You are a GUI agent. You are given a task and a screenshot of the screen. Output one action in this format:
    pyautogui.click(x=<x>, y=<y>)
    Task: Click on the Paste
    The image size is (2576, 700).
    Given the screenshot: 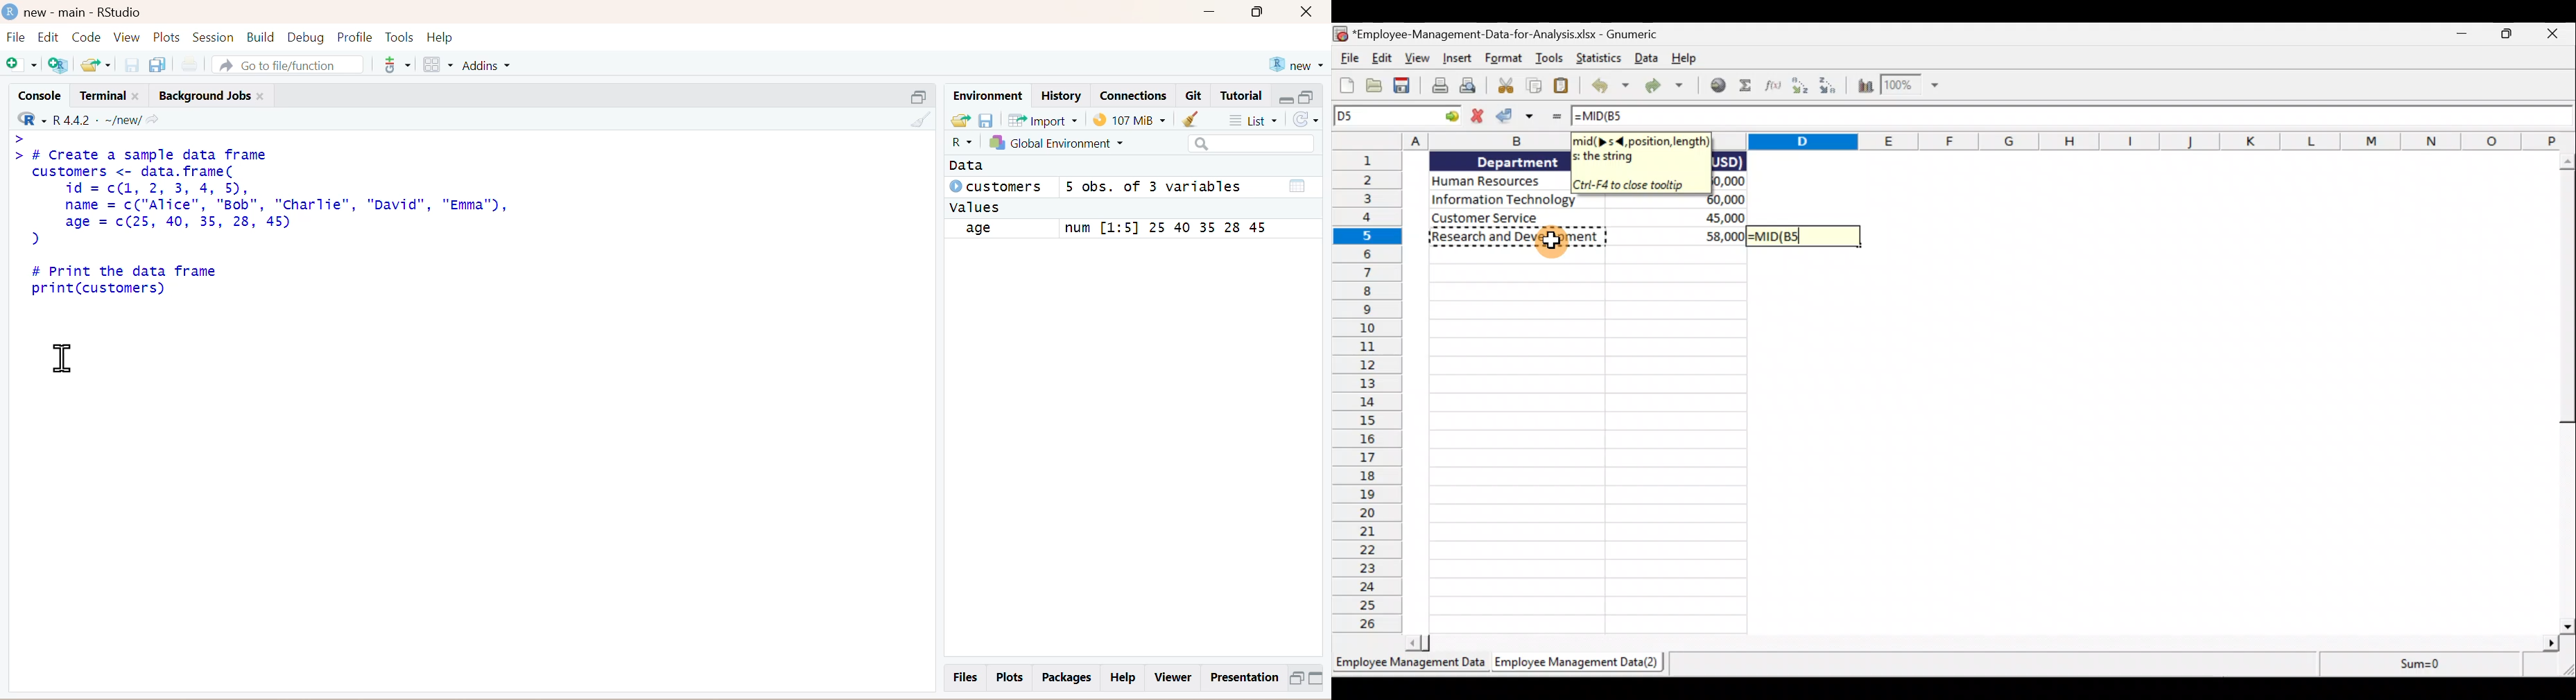 What is the action you would take?
    pyautogui.click(x=1562, y=85)
    